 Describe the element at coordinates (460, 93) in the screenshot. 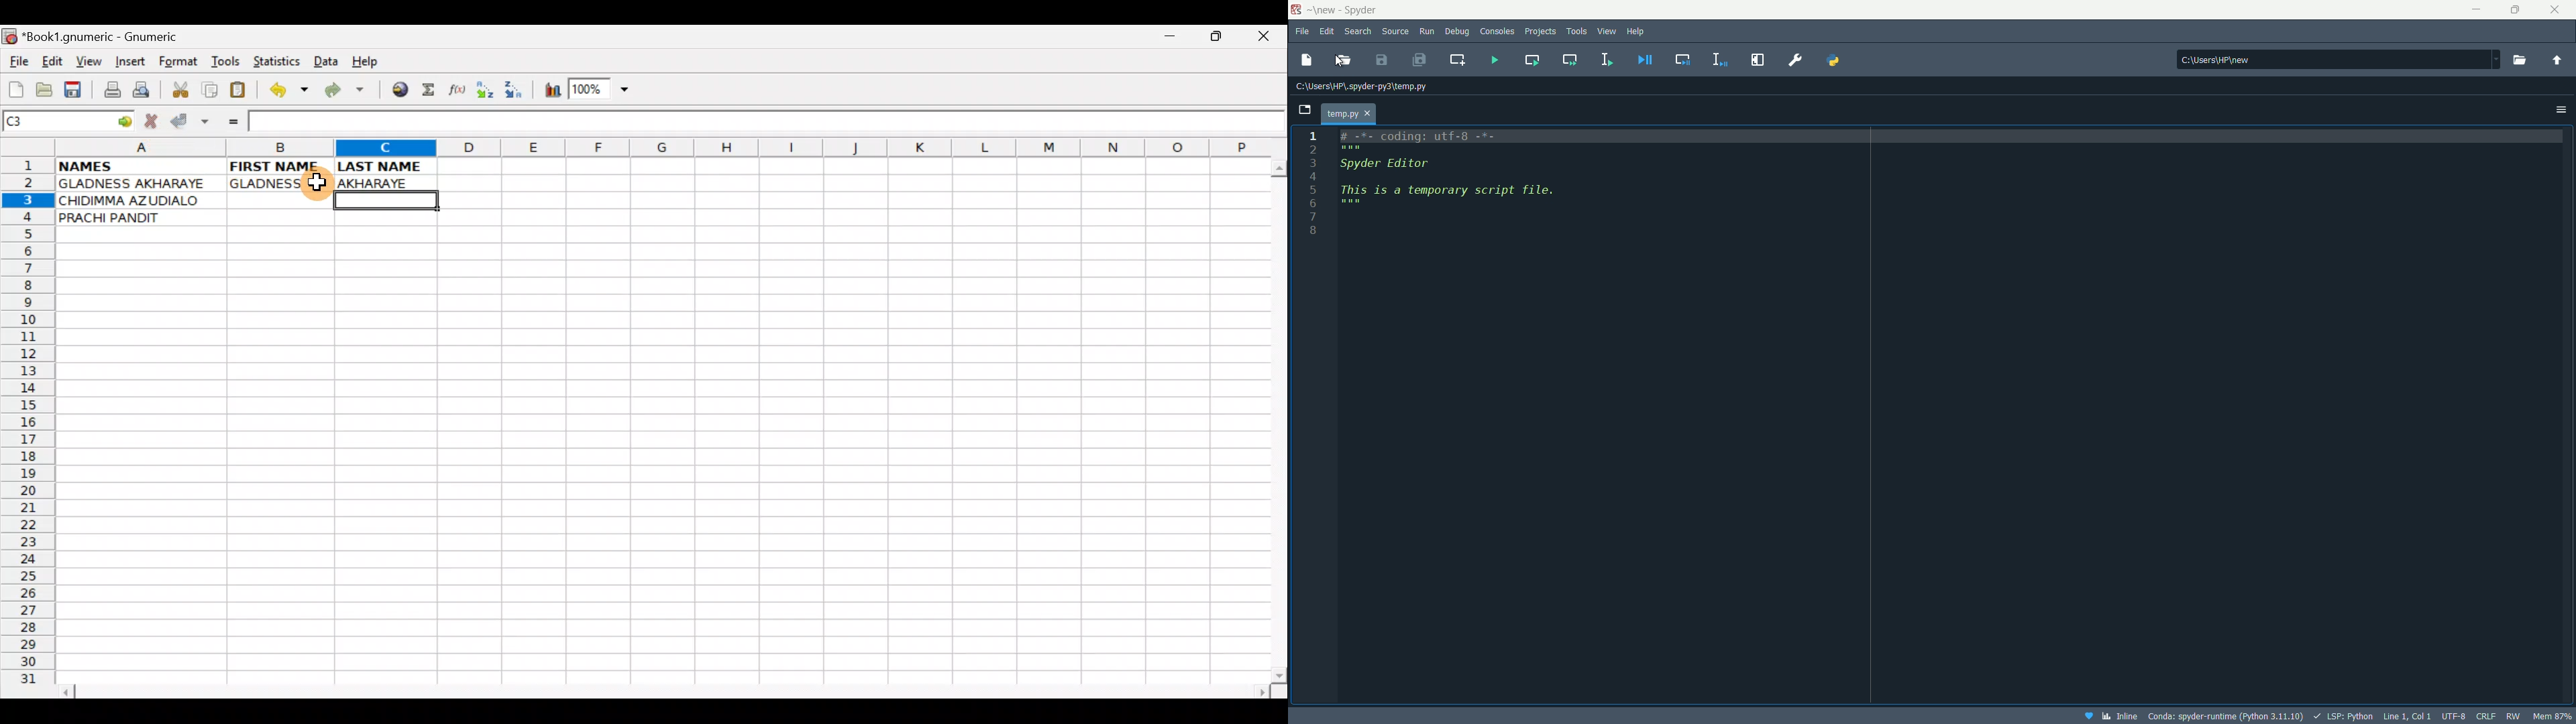

I see `Edit function in the current cell` at that location.